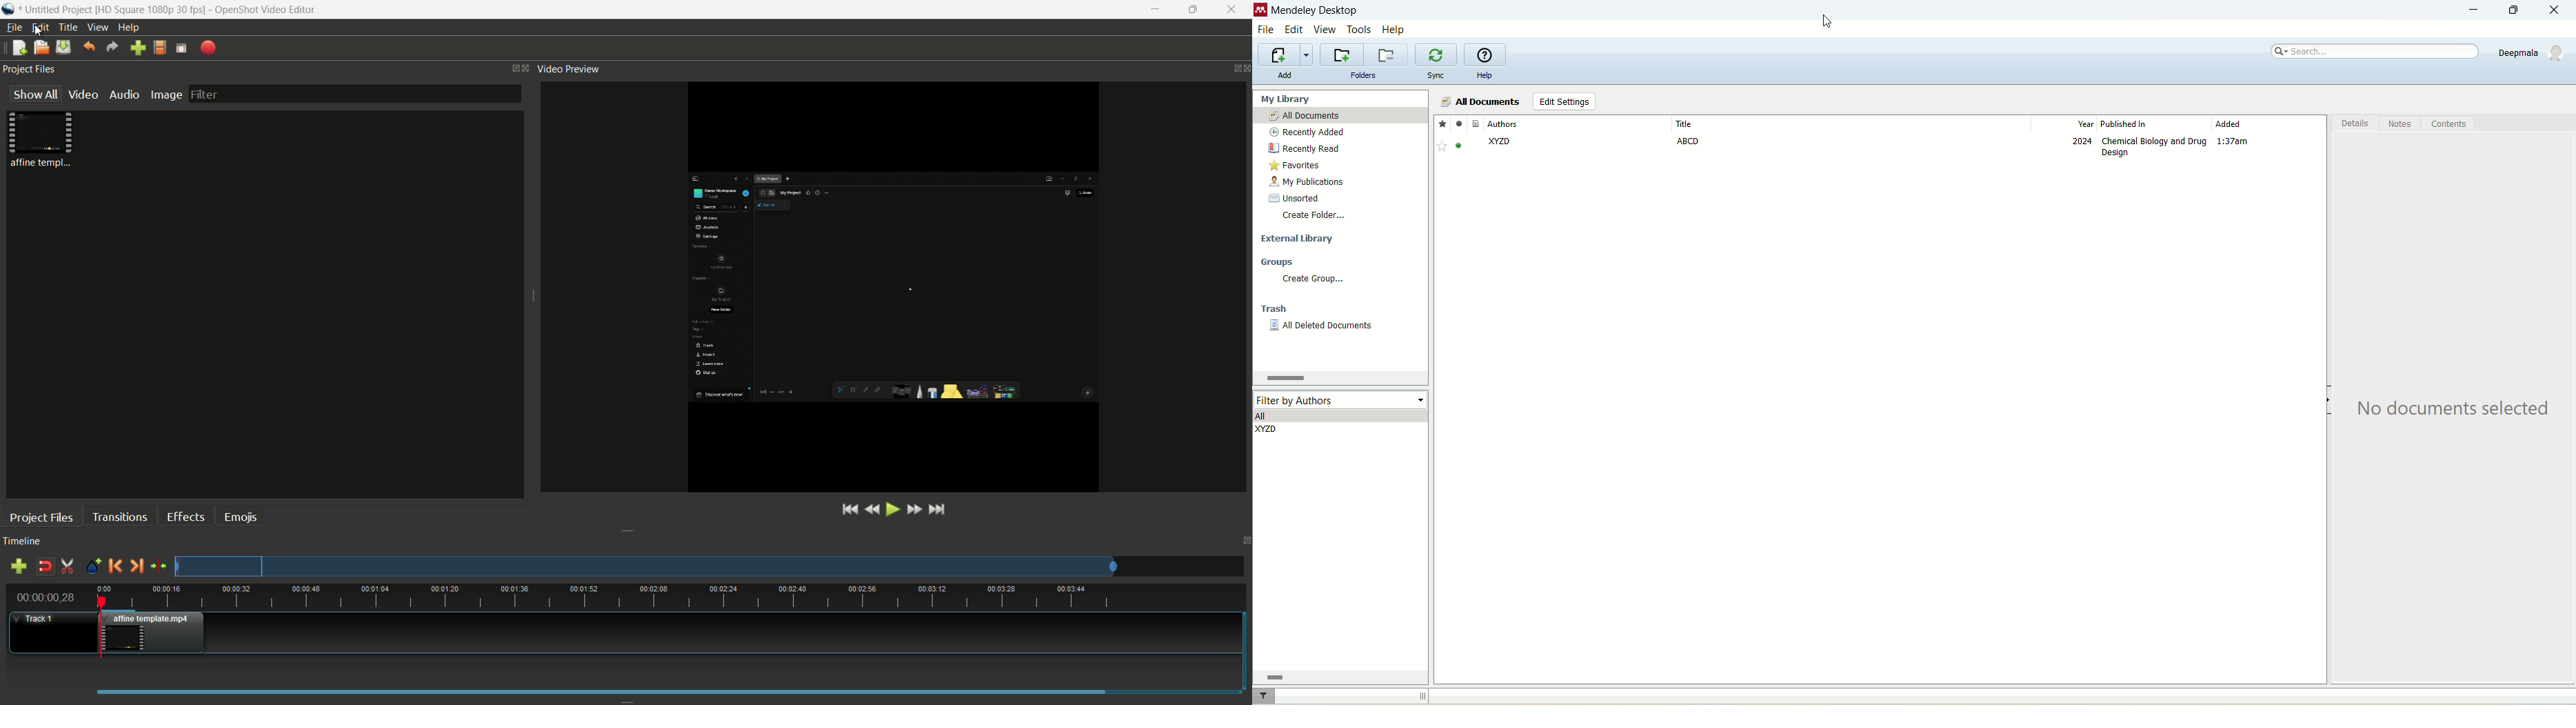 Image resolution: width=2576 pixels, height=728 pixels. I want to click on show all, so click(33, 95).